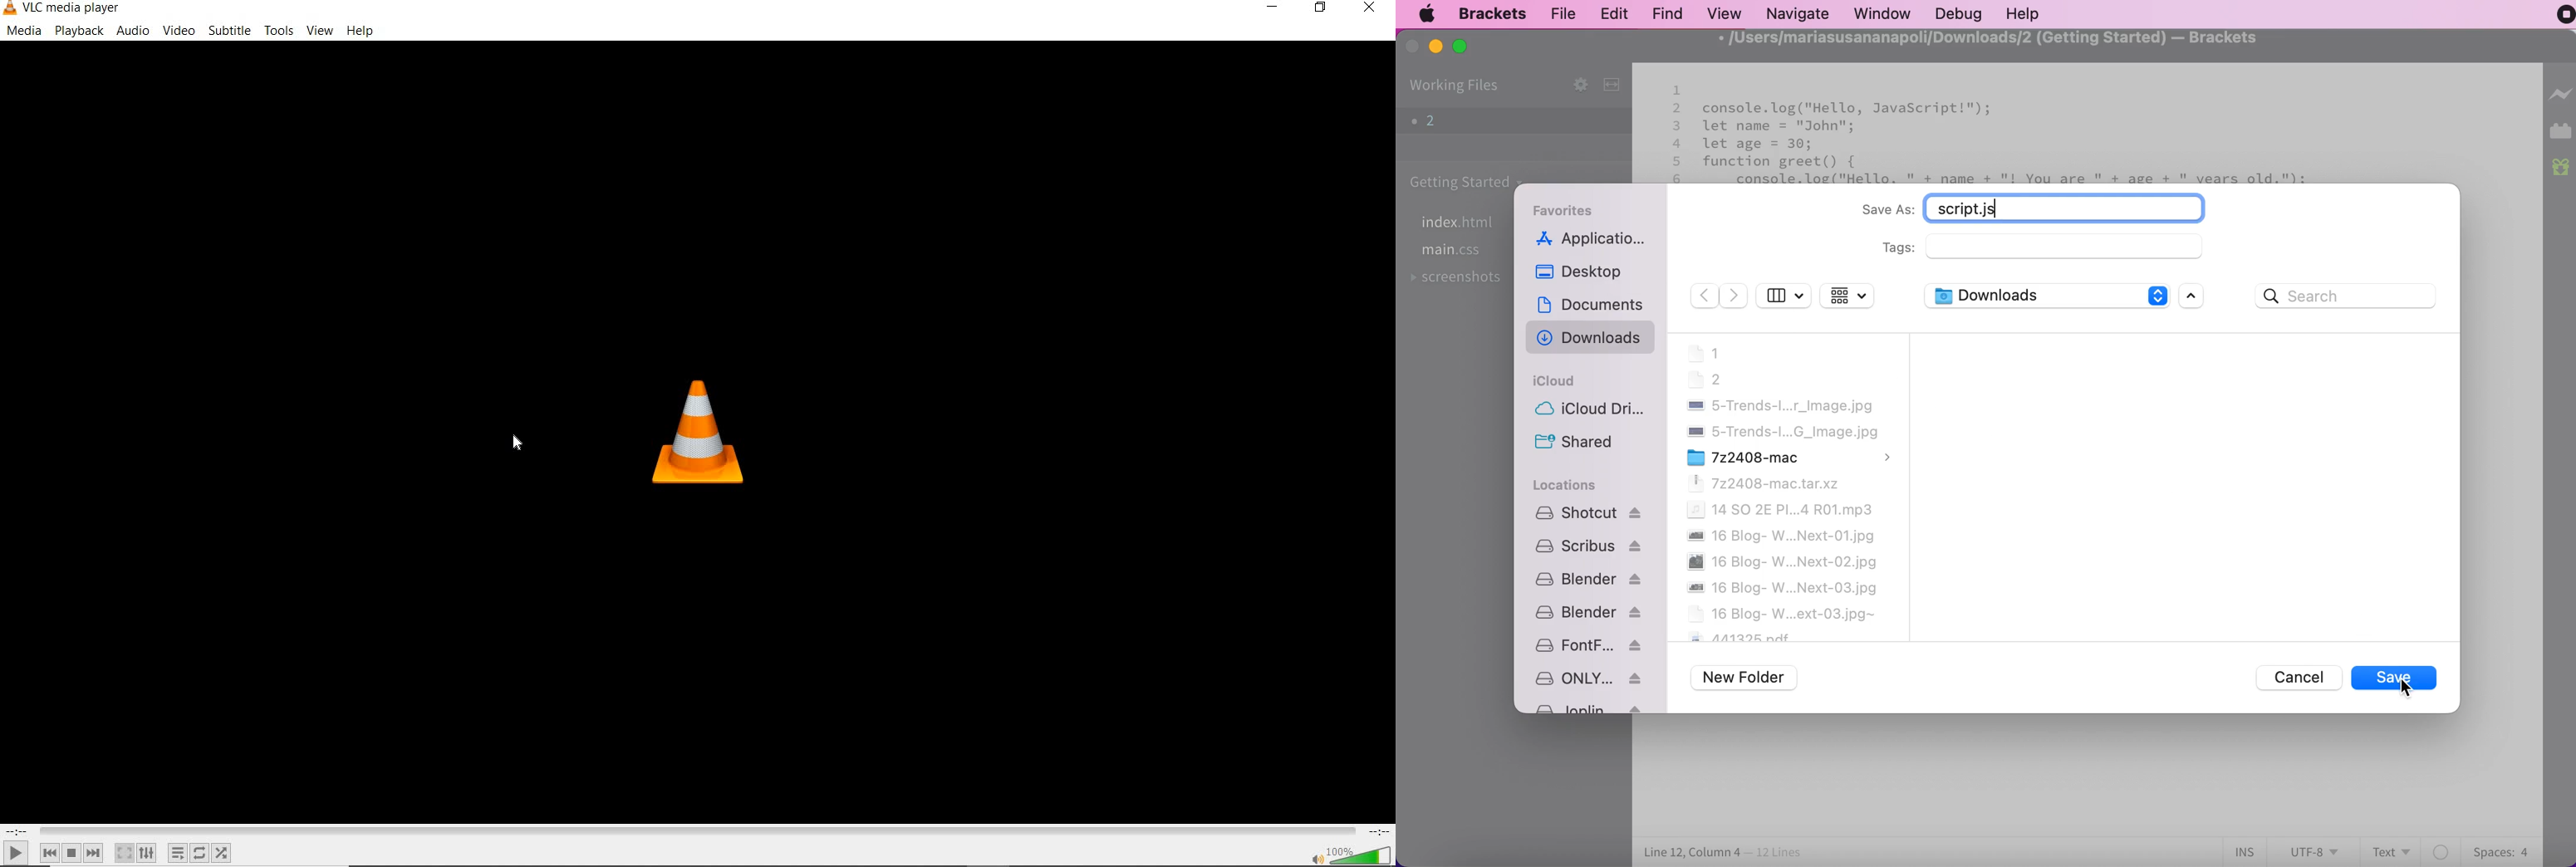 The height and width of the screenshot is (868, 2576). I want to click on 16 Blog-W...ext-03.jpg~, so click(1781, 613).